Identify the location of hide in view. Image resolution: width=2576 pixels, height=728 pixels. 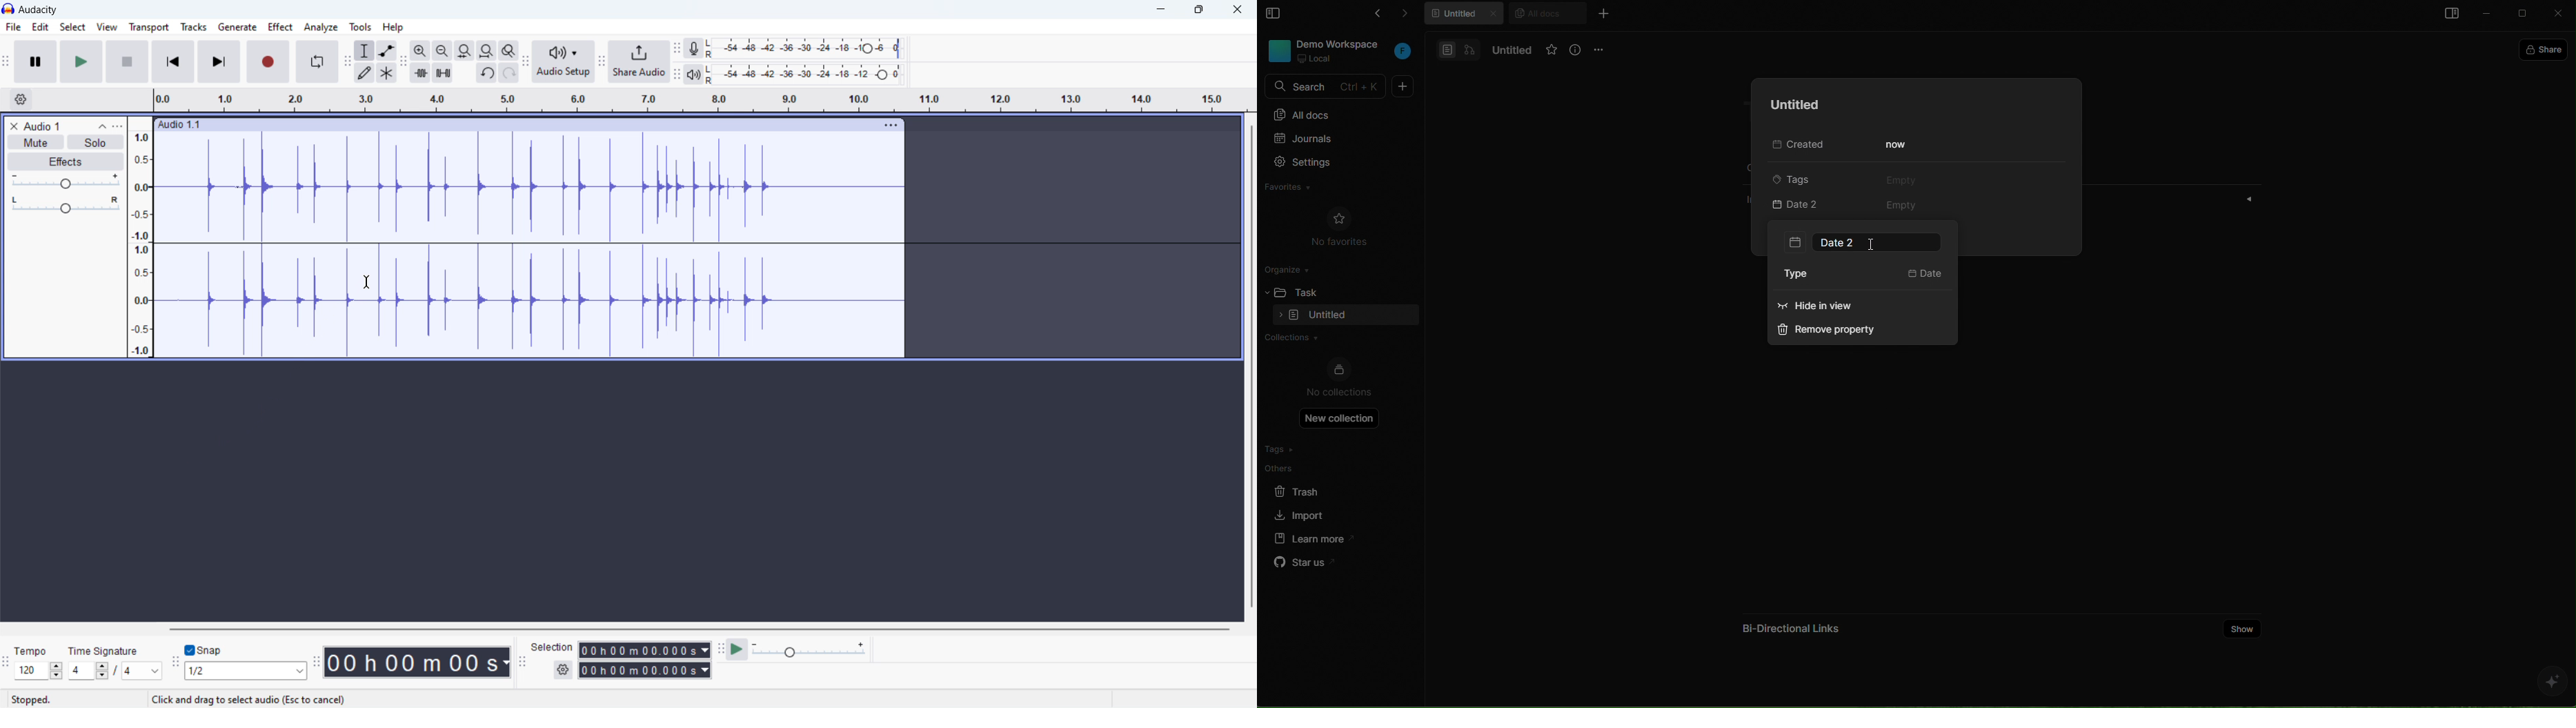
(1841, 308).